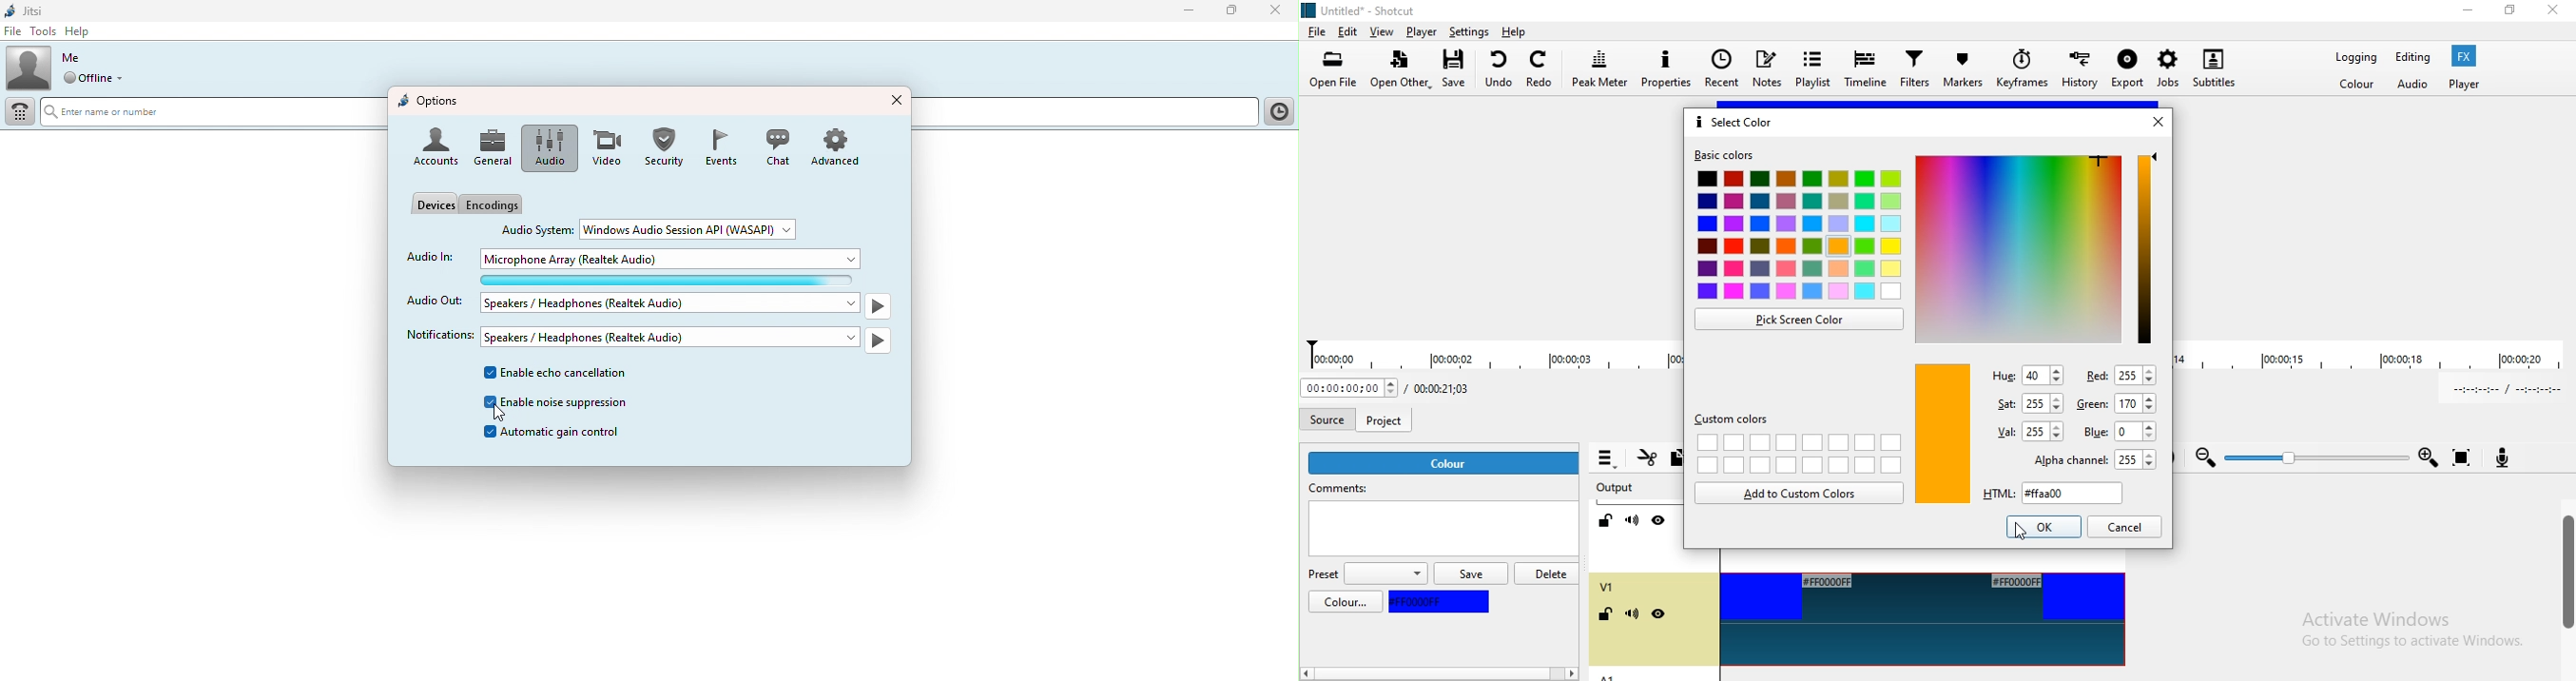 This screenshot has height=700, width=2576. I want to click on Audio, so click(546, 148).